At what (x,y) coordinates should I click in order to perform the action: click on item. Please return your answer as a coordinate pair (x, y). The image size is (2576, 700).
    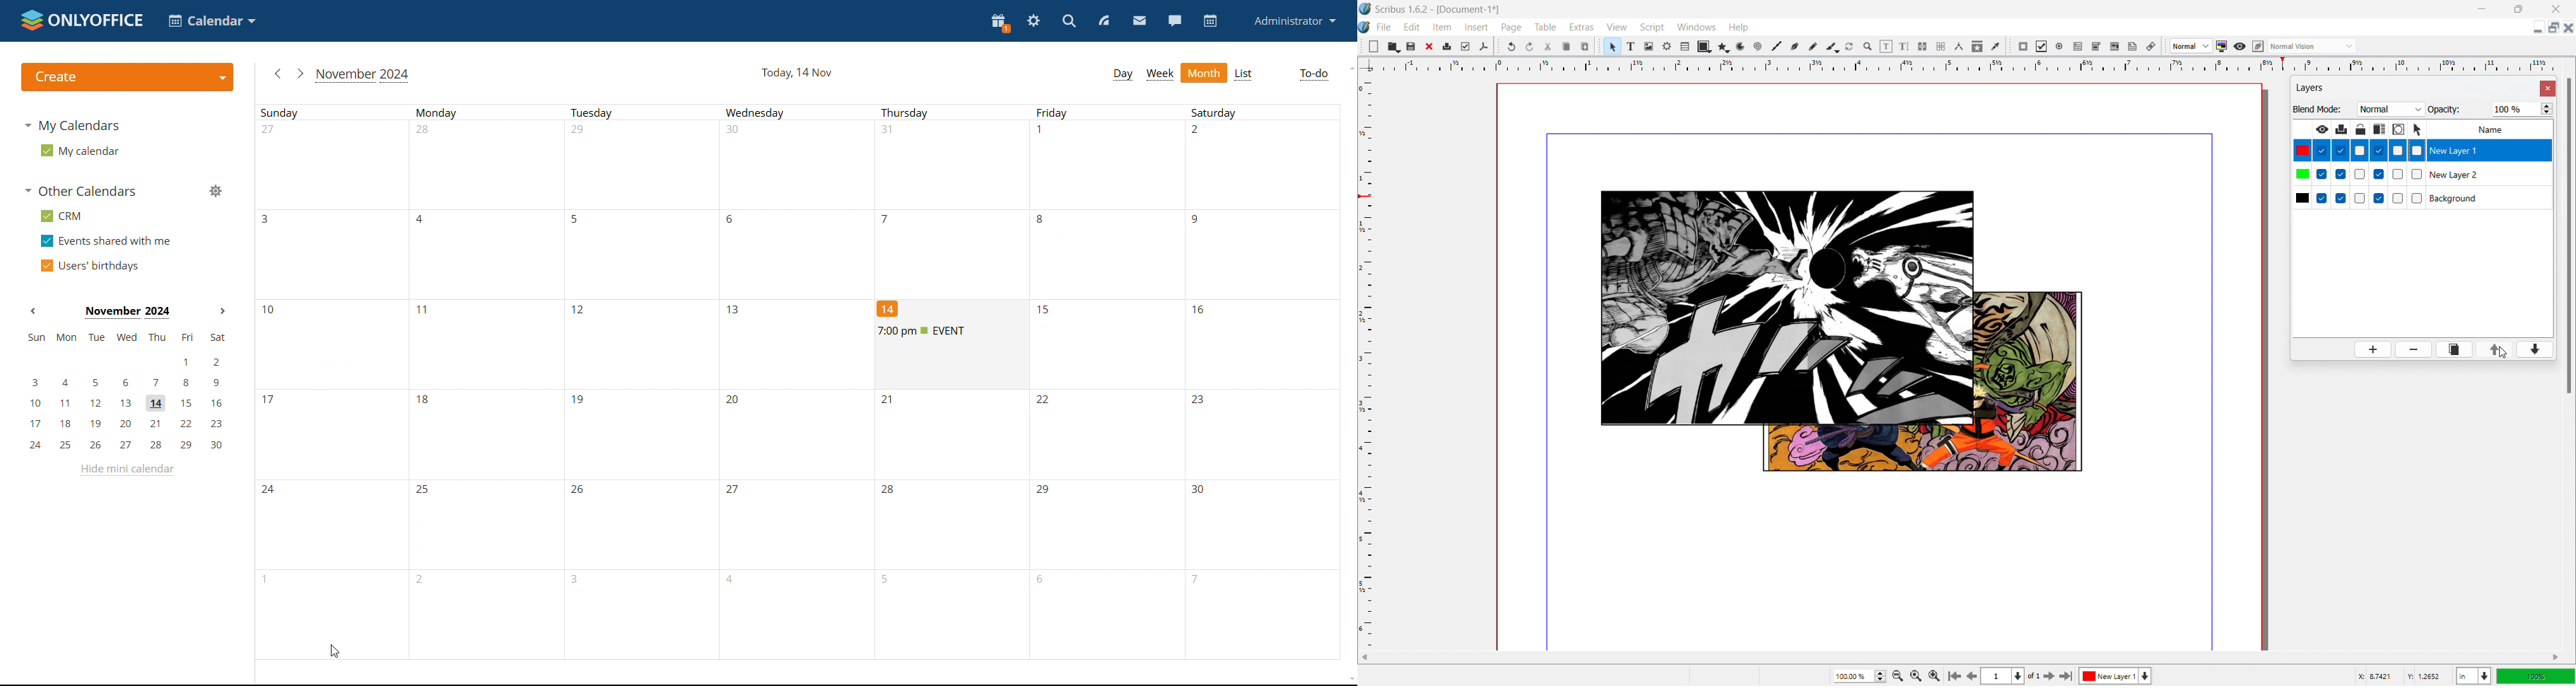
    Looking at the image, I should click on (1442, 27).